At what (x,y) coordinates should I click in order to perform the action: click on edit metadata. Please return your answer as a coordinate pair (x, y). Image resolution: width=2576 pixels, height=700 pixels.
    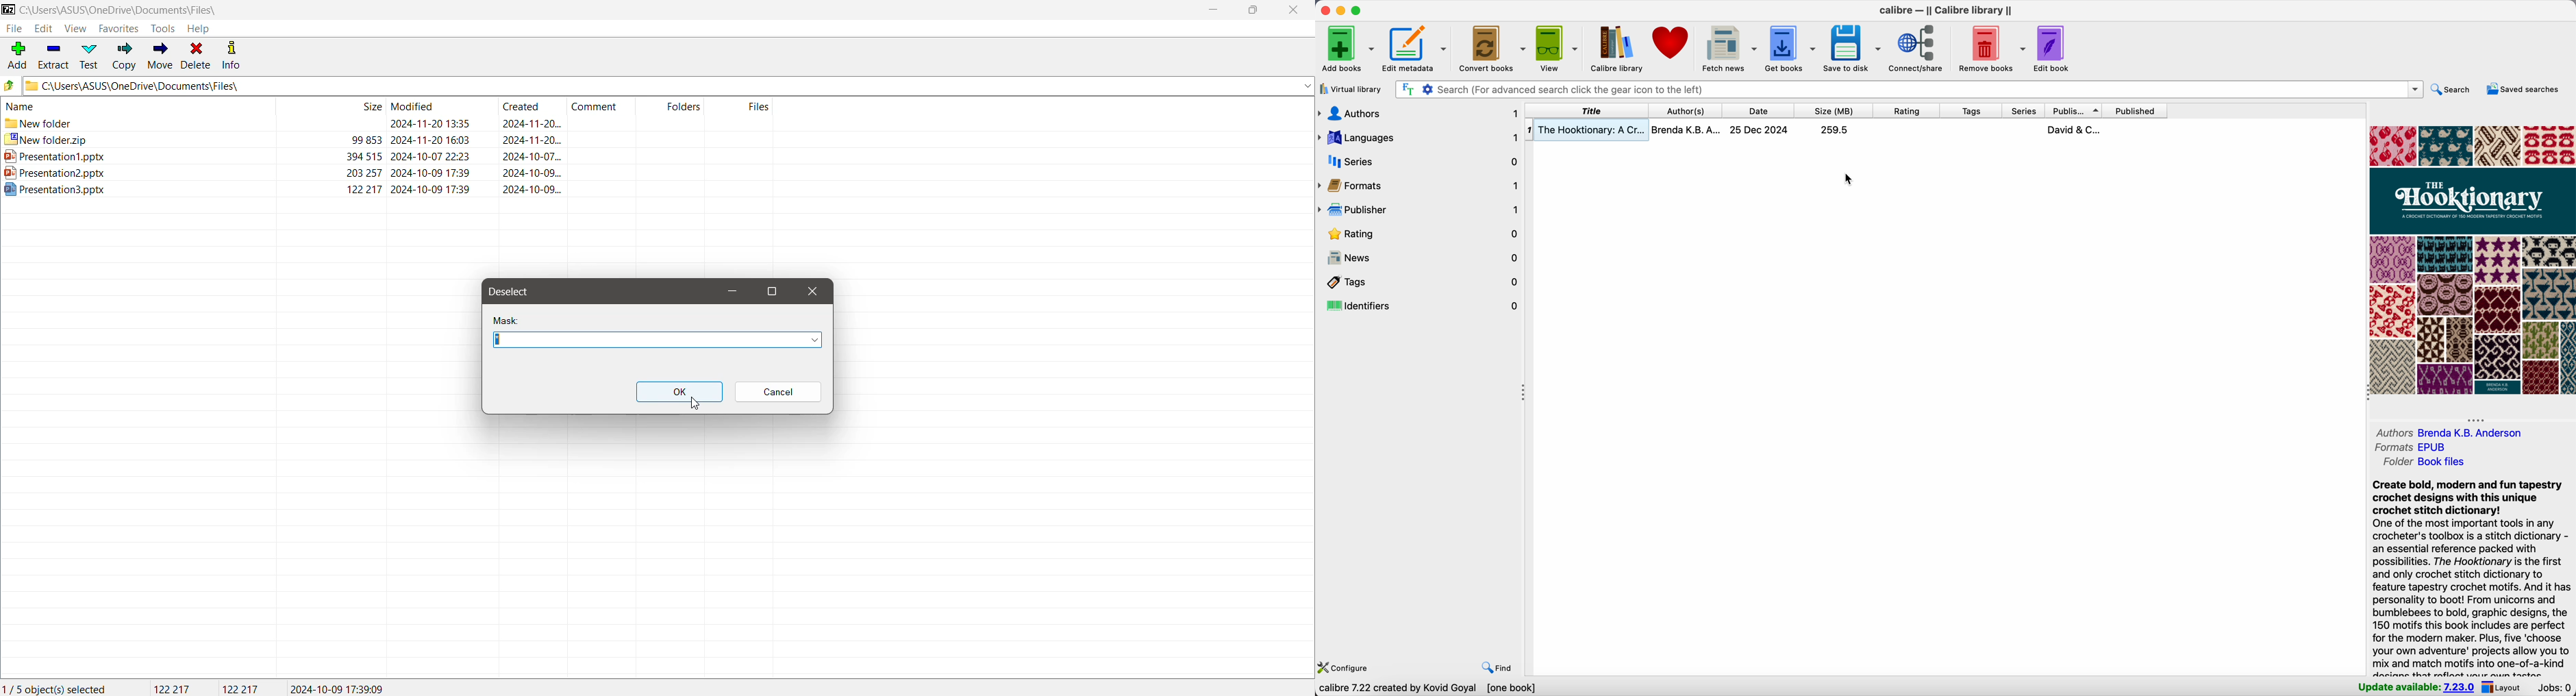
    Looking at the image, I should click on (1418, 49).